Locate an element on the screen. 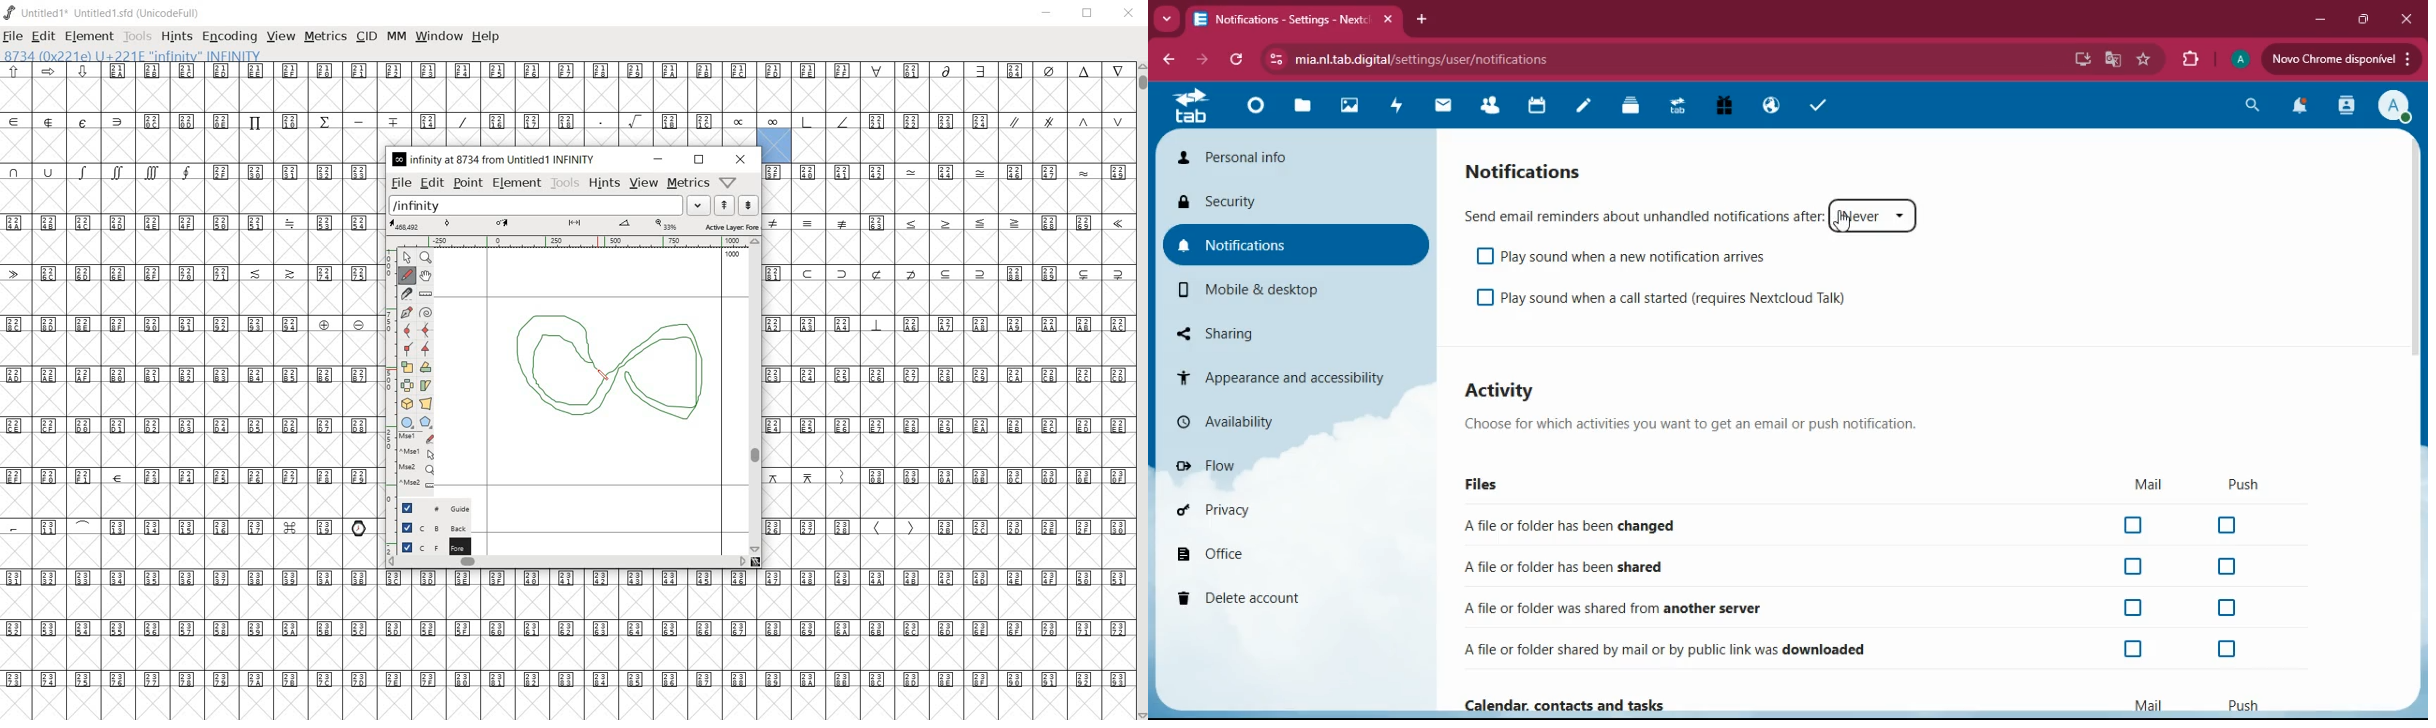 Image resolution: width=2436 pixels, height=728 pixels. empty glyph slots is located at coordinates (952, 401).